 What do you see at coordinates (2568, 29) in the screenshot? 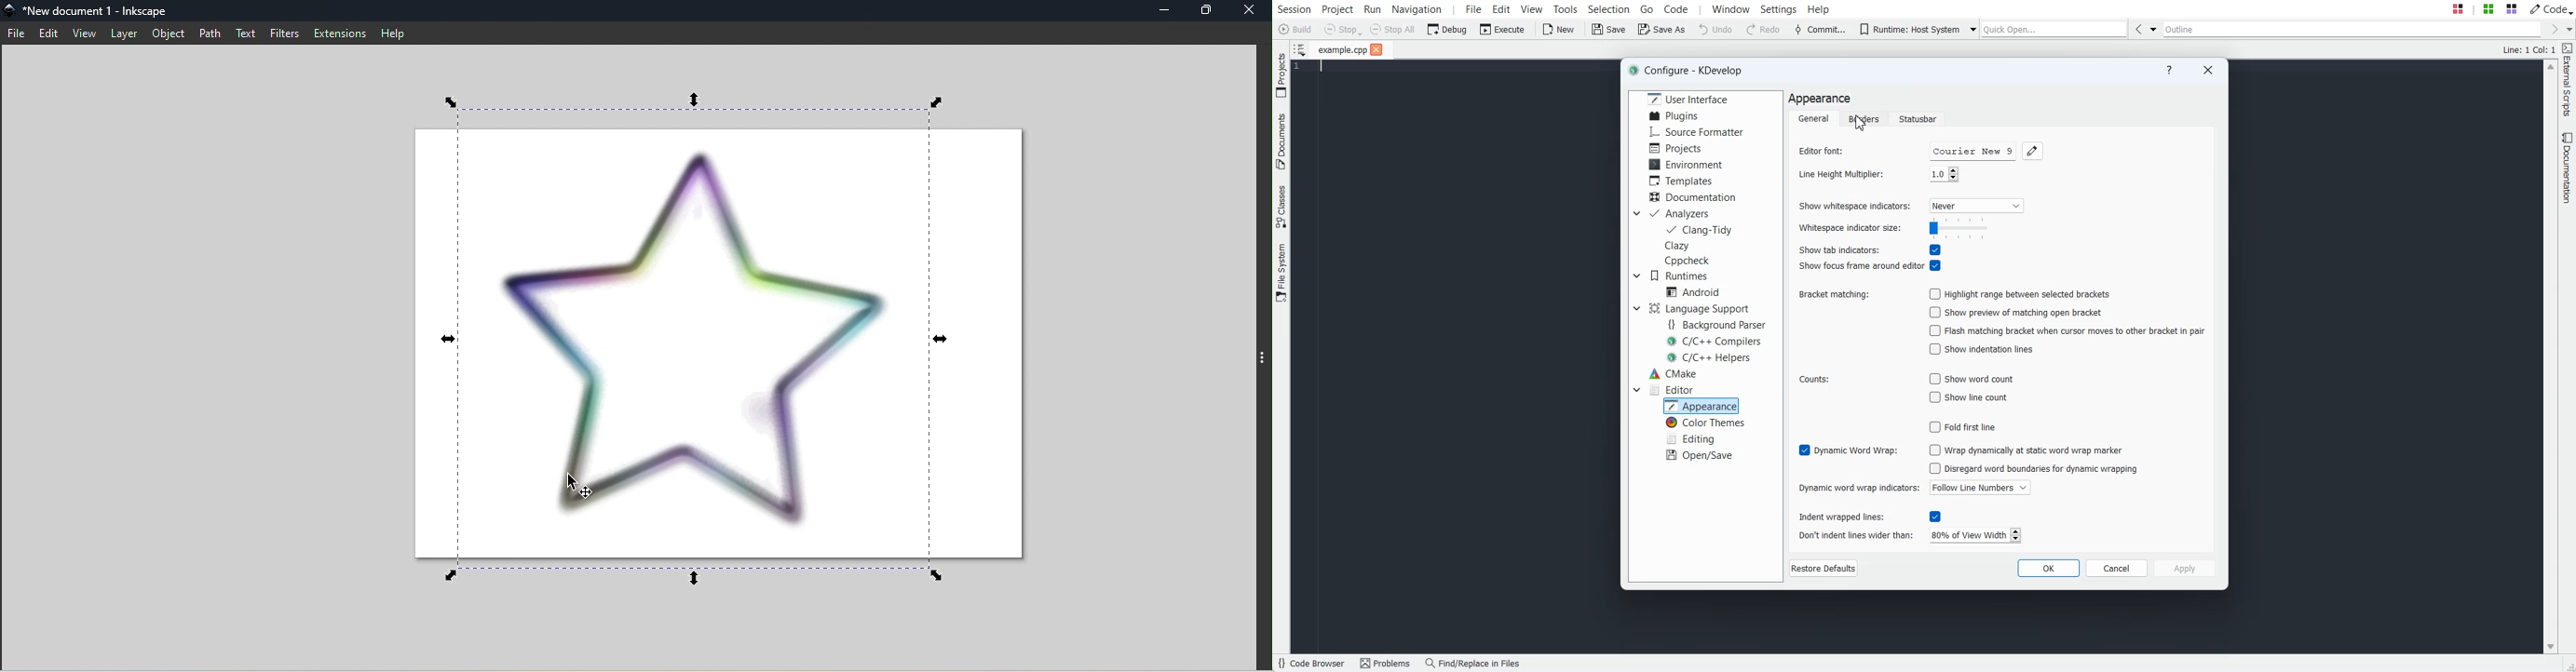
I see `Drop down box` at bounding box center [2568, 29].